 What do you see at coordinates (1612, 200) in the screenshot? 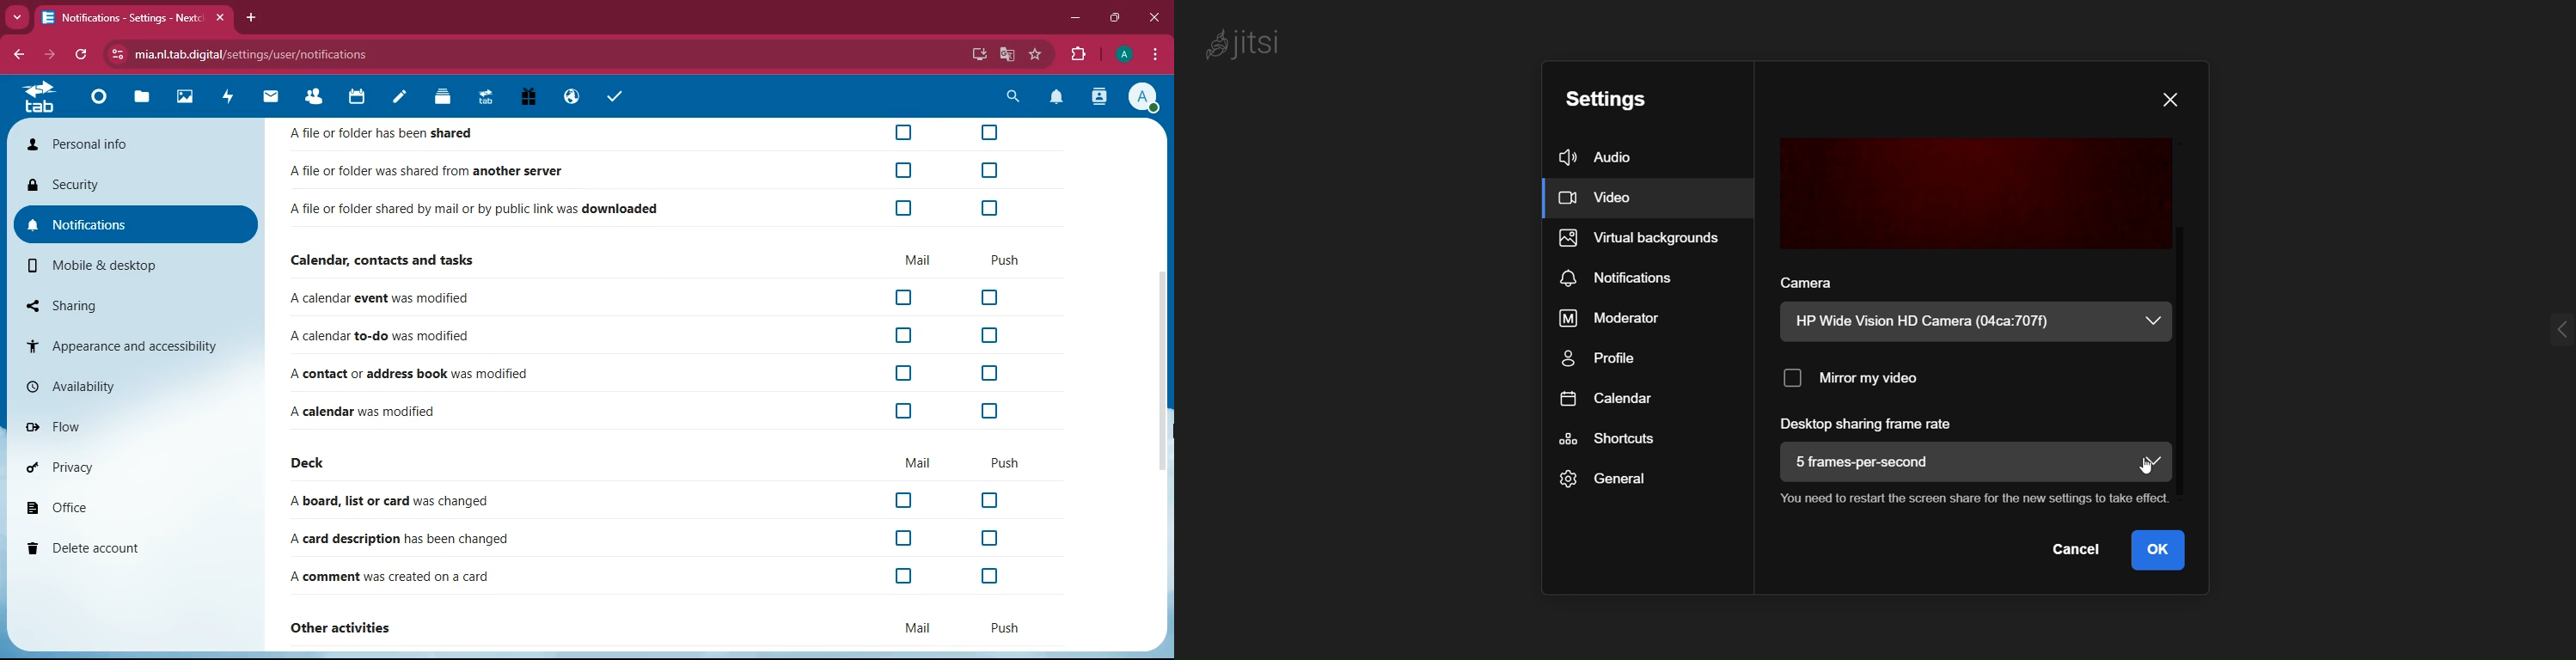
I see `video` at bounding box center [1612, 200].